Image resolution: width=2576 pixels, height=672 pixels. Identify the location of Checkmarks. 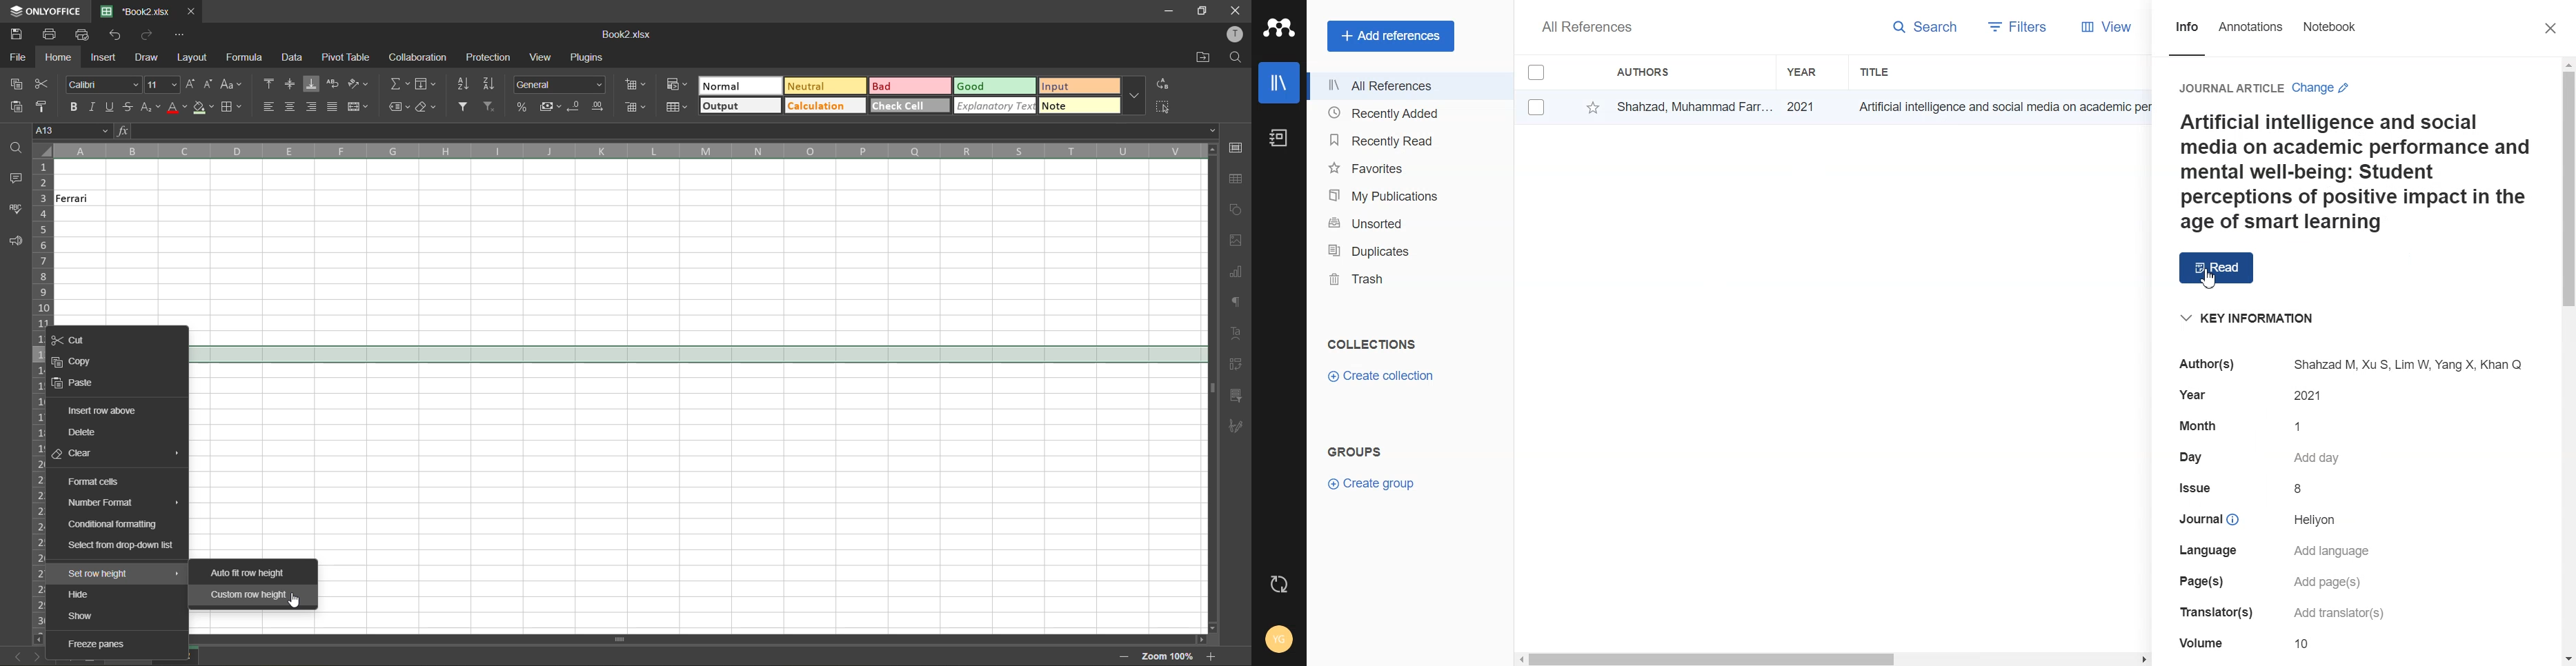
(1536, 71).